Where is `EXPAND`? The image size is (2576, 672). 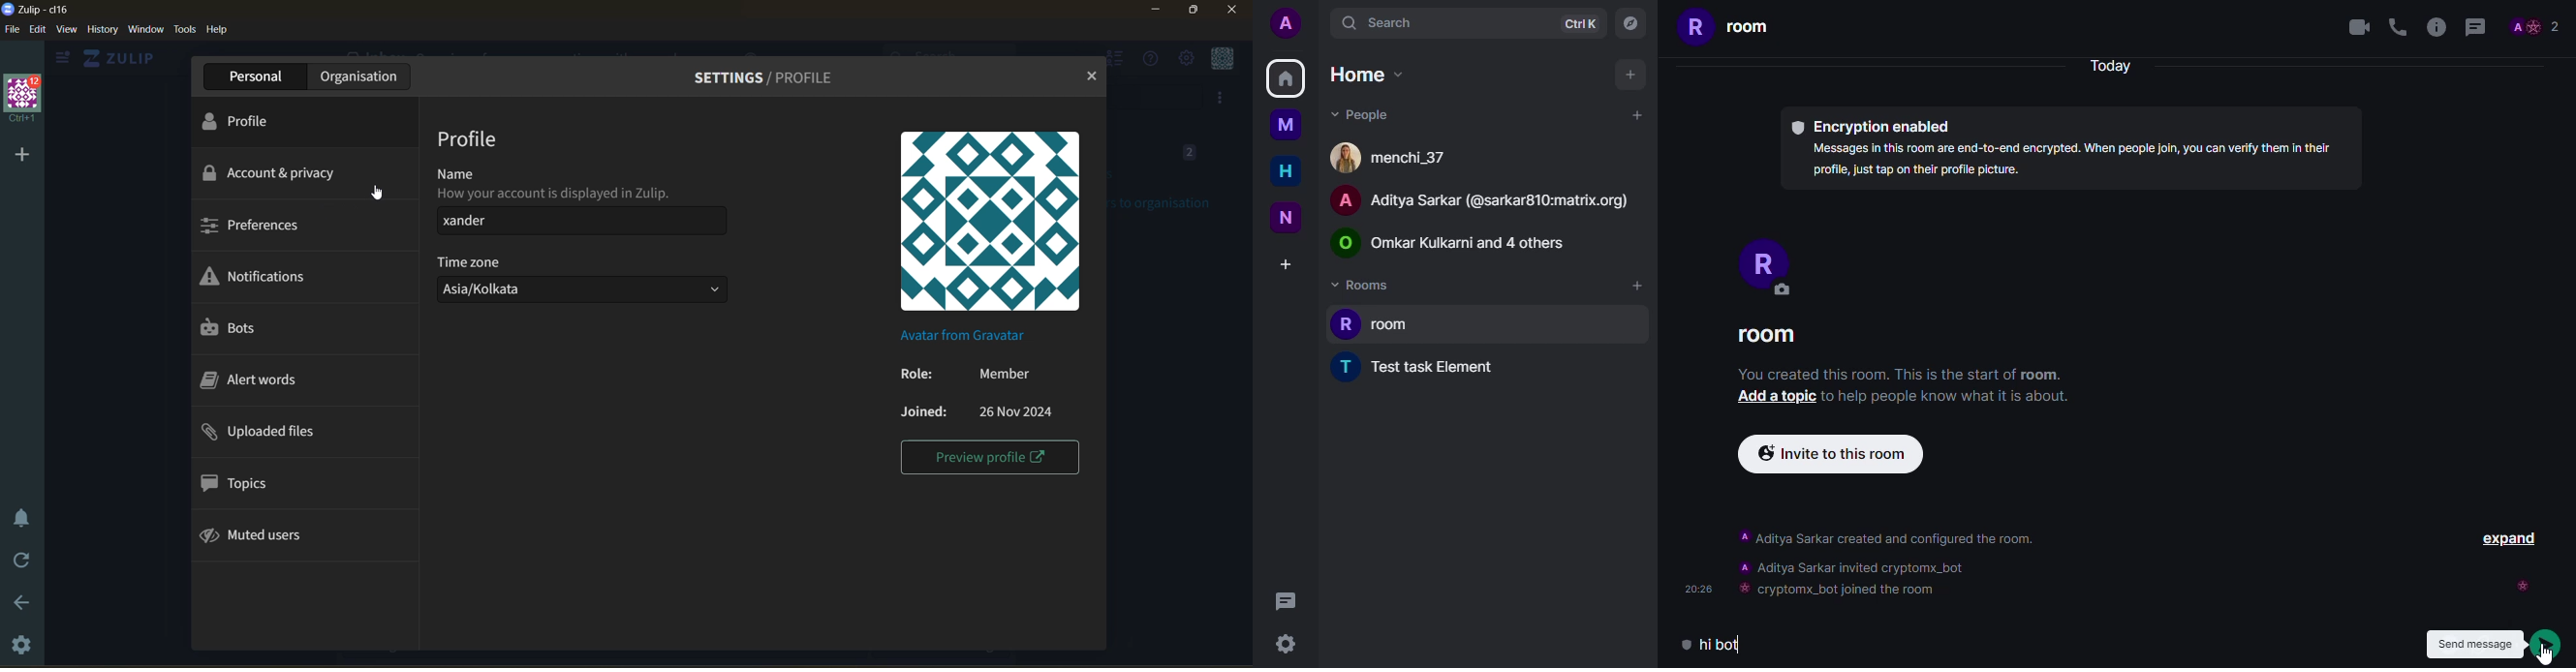 EXPAND is located at coordinates (2508, 536).